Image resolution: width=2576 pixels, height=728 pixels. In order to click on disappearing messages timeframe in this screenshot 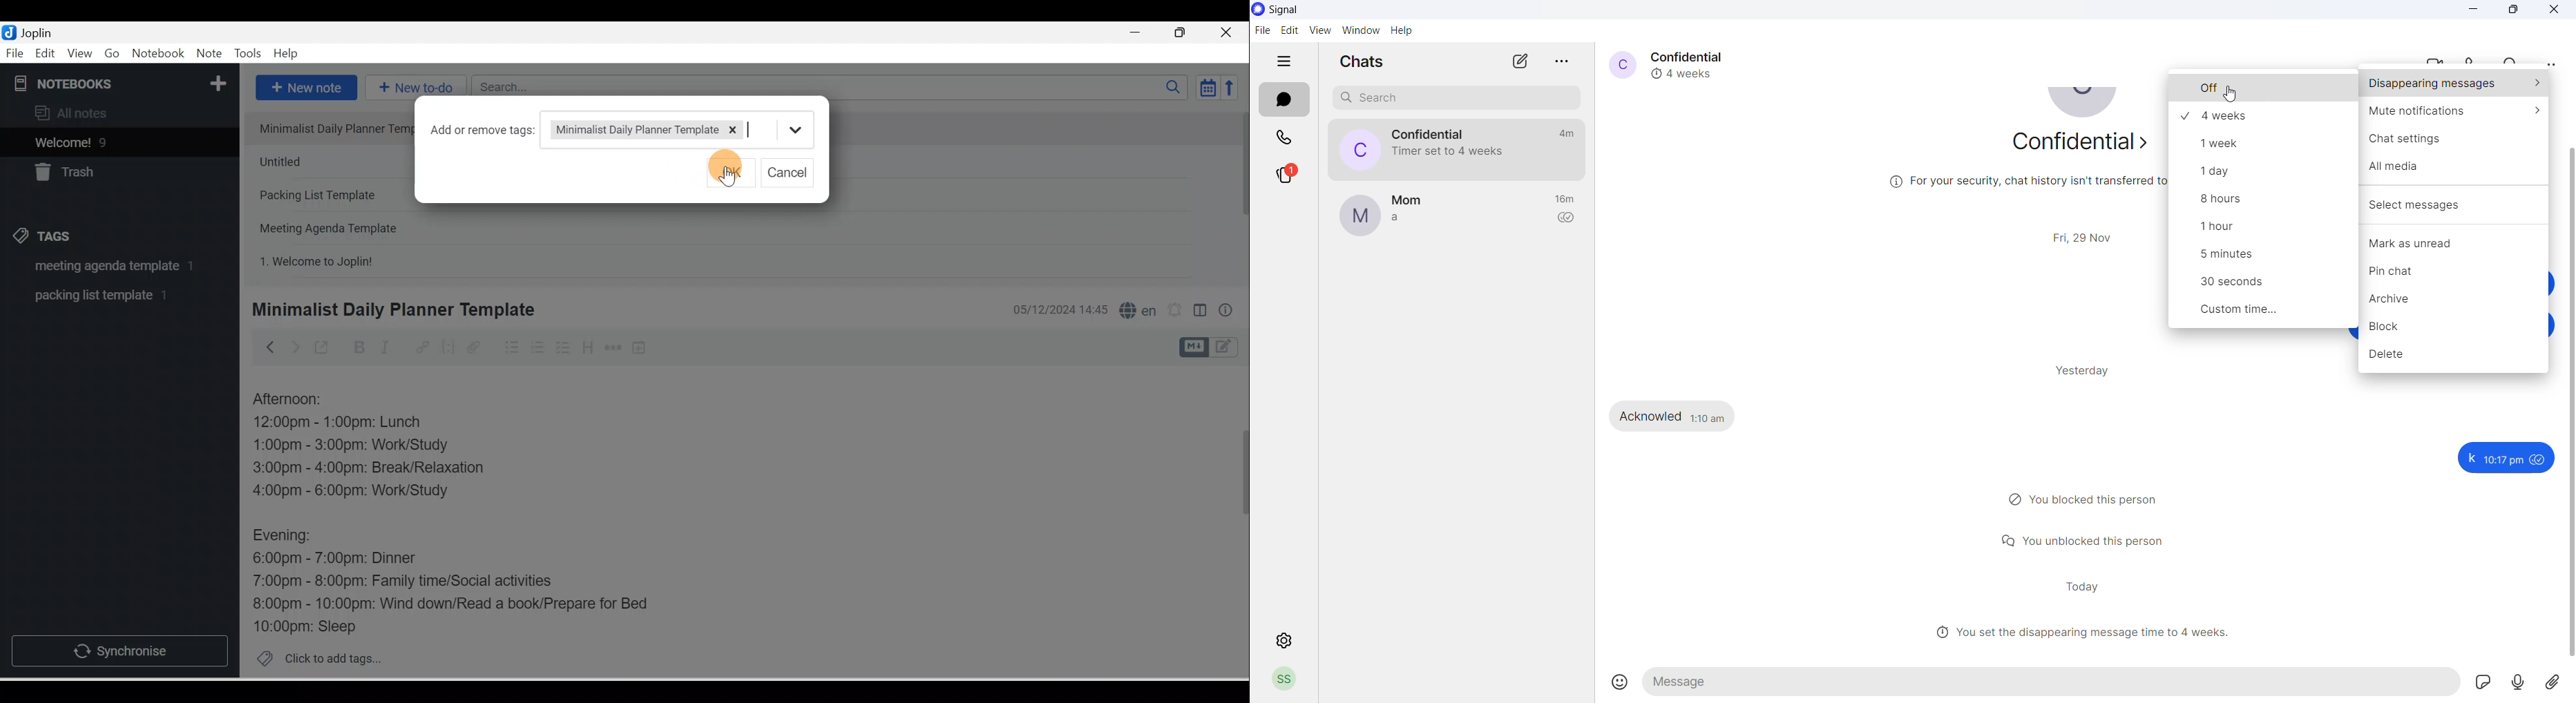, I will do `click(2268, 313)`.